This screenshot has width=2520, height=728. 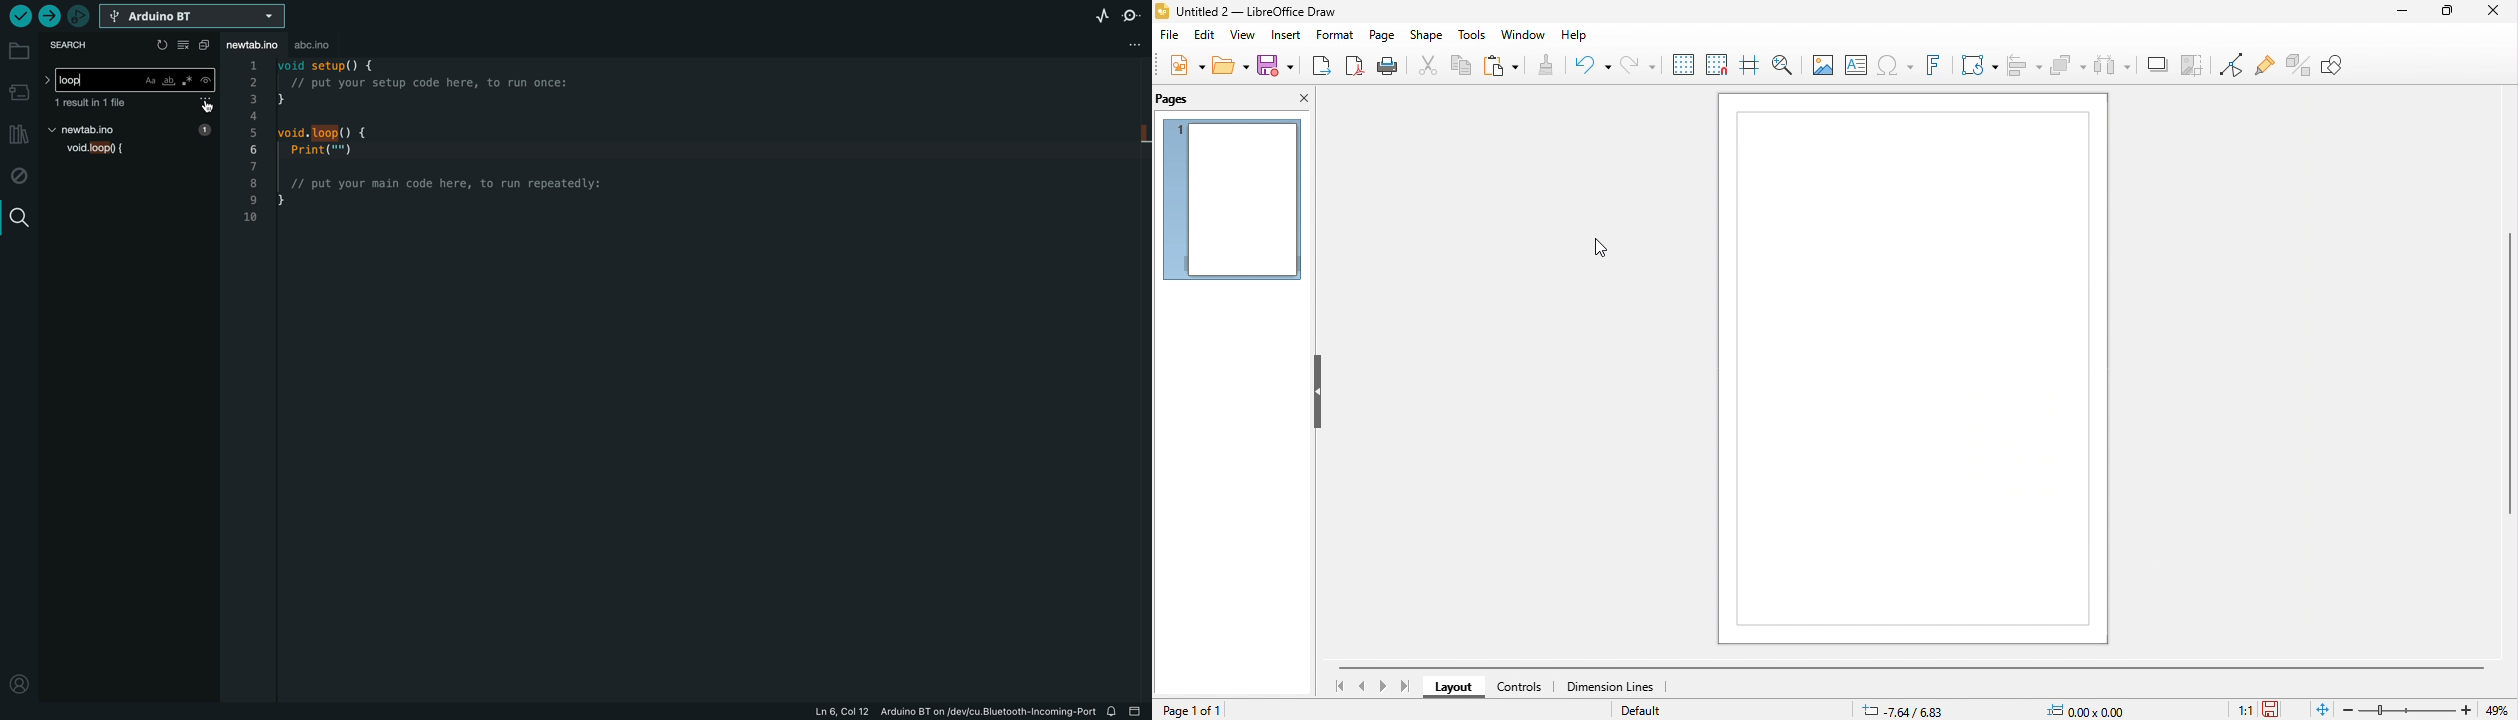 What do you see at coordinates (2235, 709) in the screenshot?
I see `1:1` at bounding box center [2235, 709].